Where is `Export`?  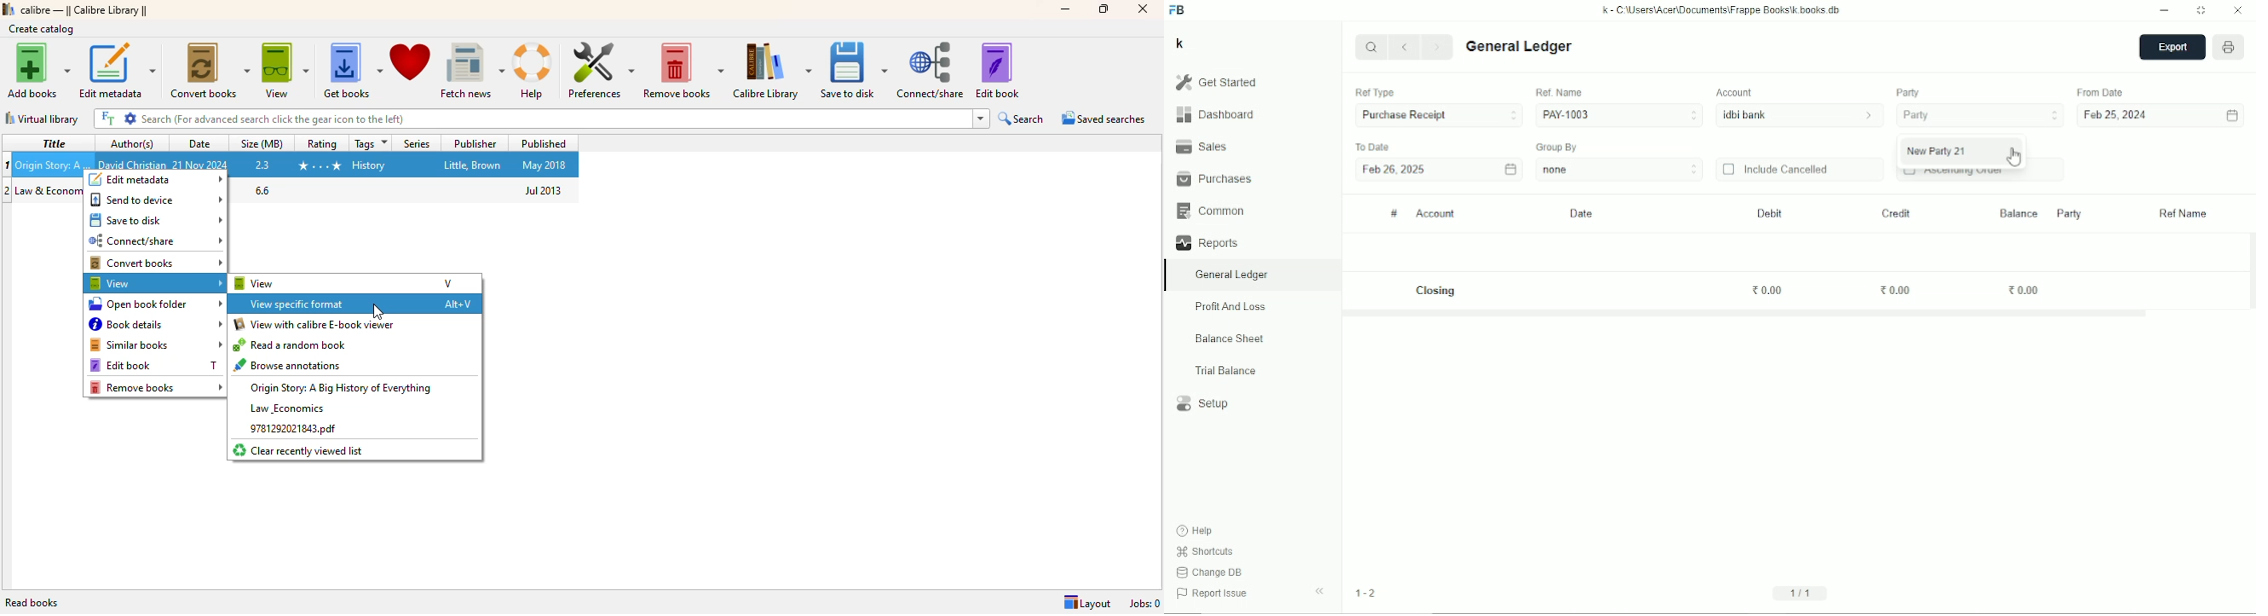
Export is located at coordinates (2172, 48).